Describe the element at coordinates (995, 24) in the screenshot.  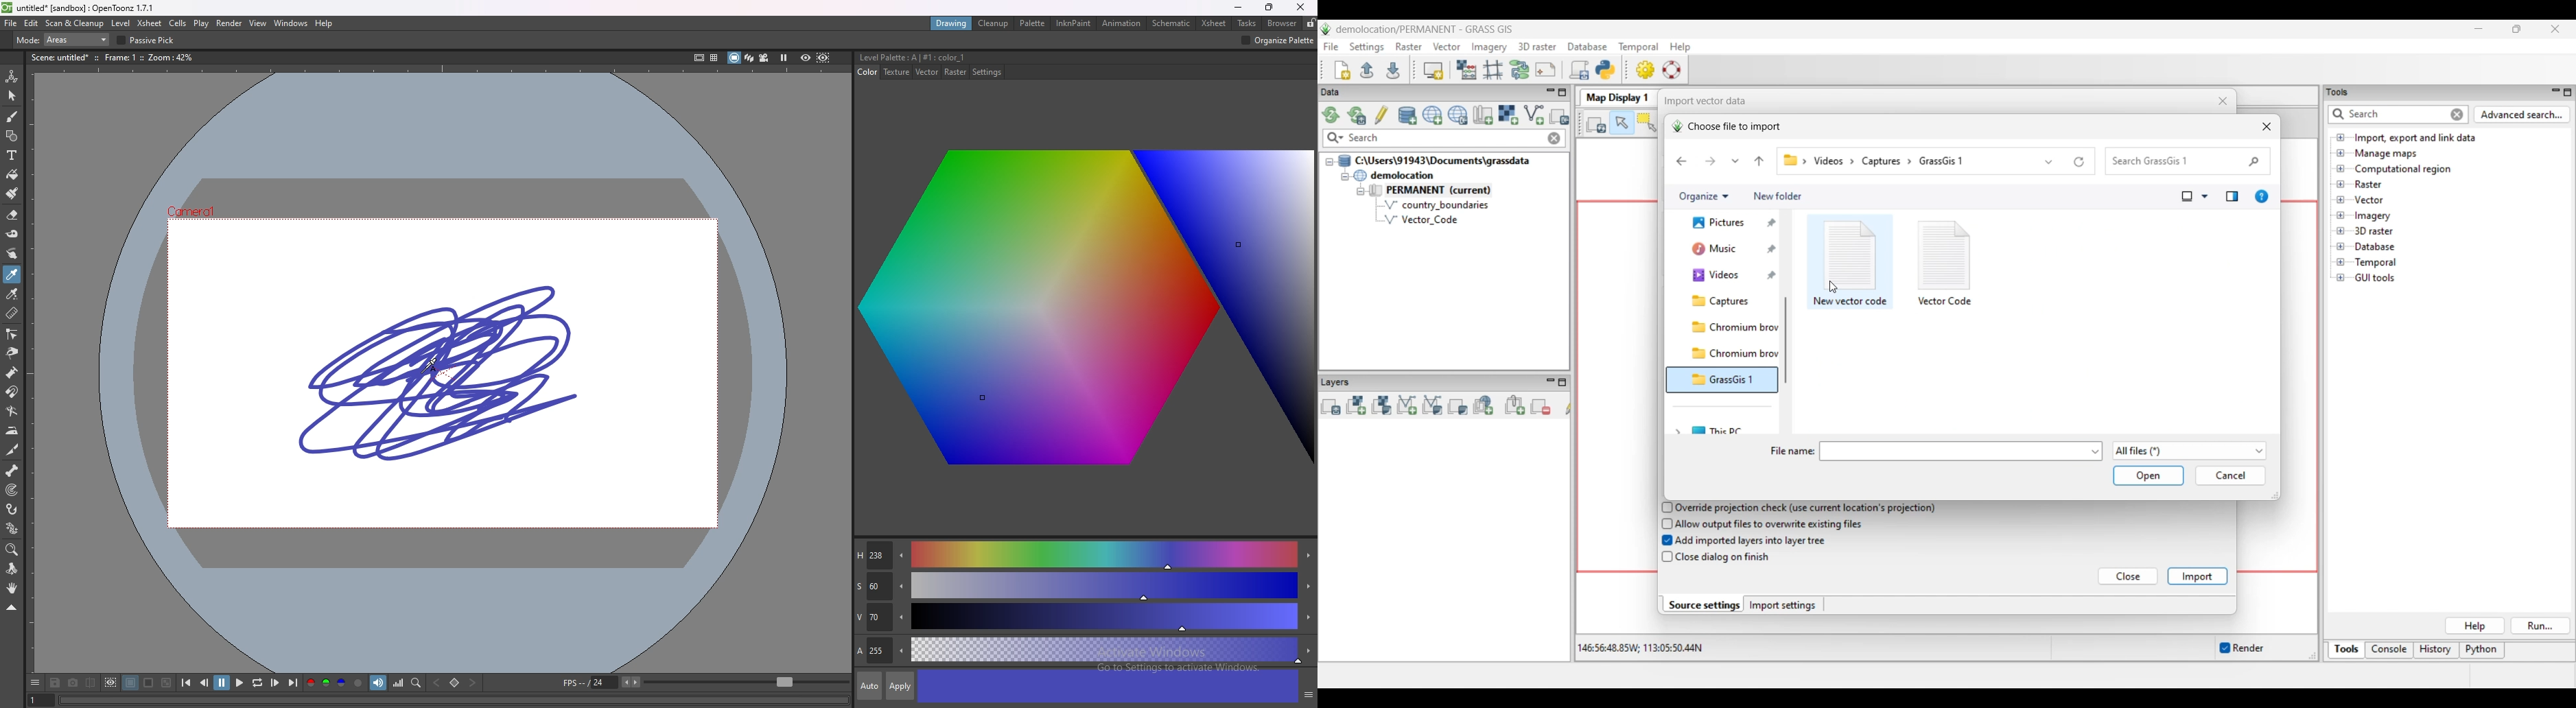
I see `cleanup` at that location.